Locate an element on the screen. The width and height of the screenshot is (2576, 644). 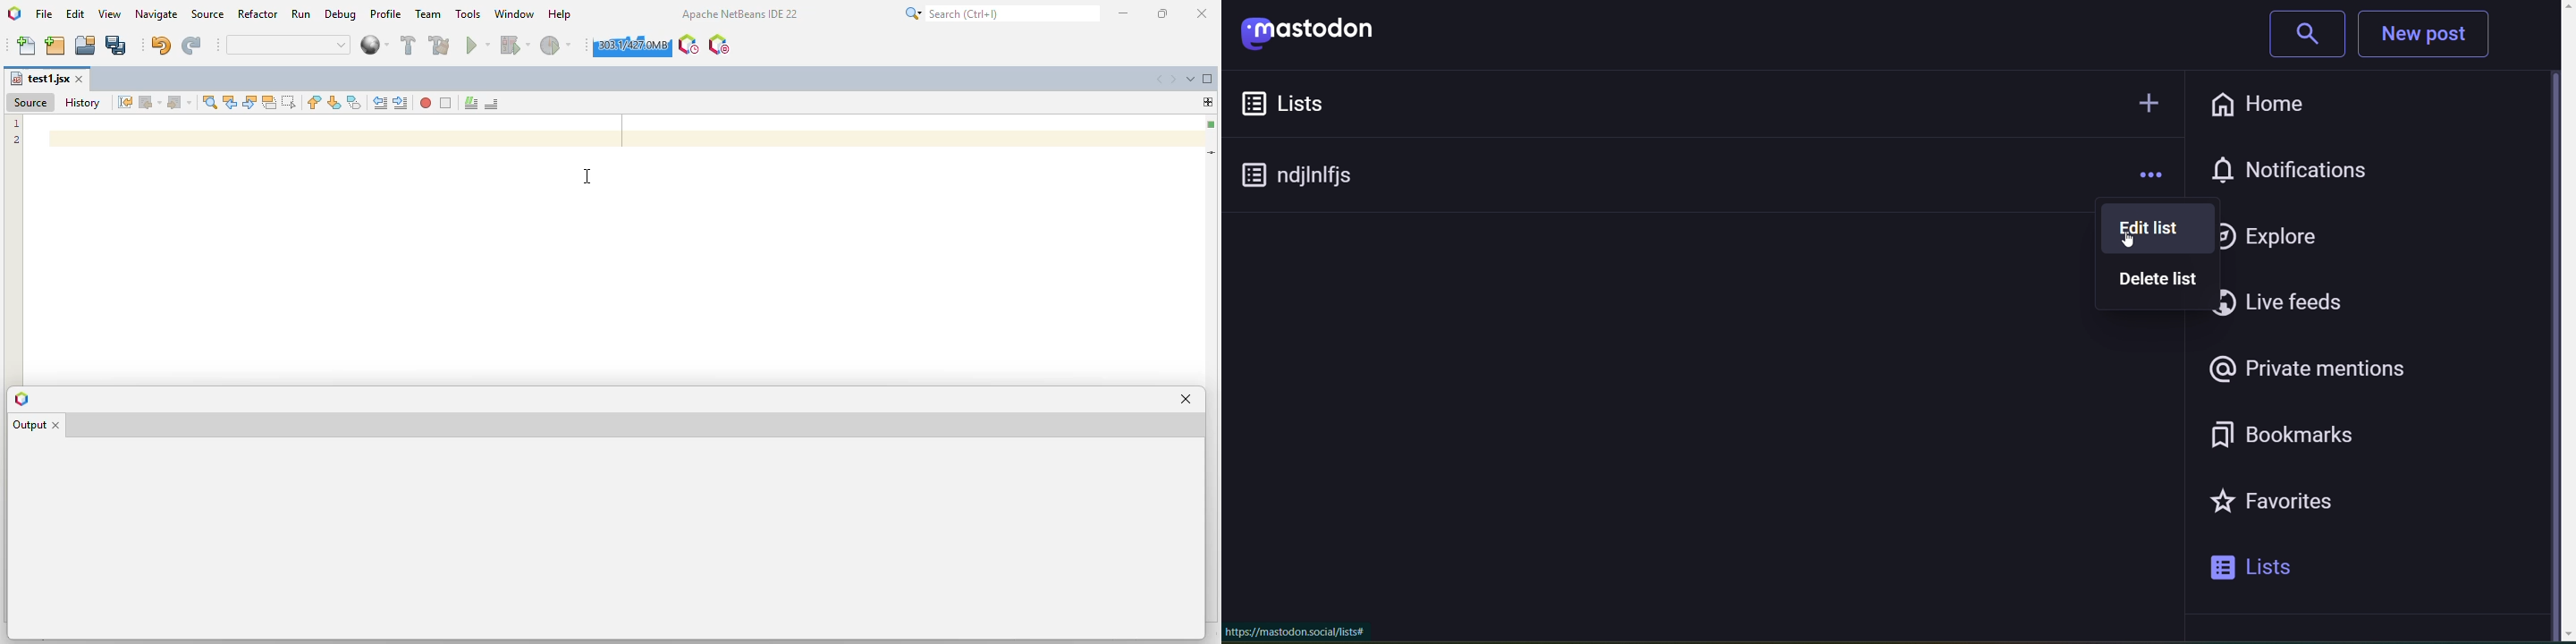
tools is located at coordinates (469, 13).